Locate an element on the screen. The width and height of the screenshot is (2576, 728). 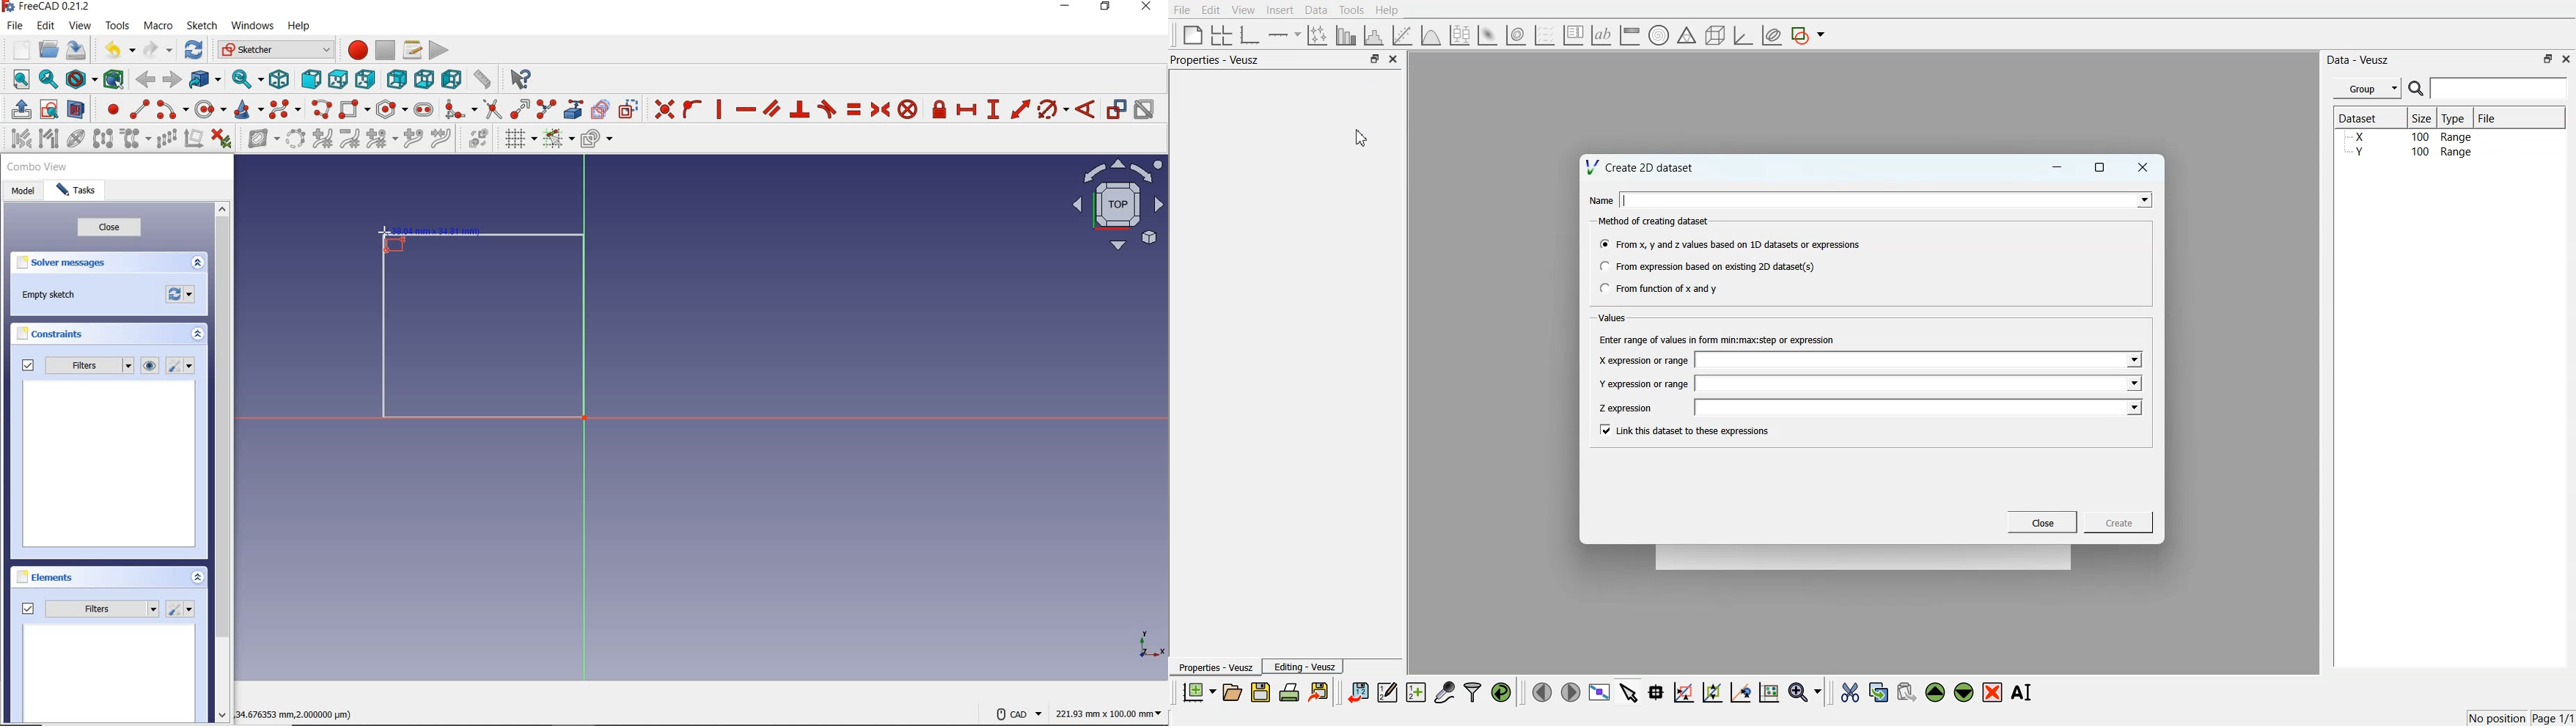
File is located at coordinates (2489, 117).